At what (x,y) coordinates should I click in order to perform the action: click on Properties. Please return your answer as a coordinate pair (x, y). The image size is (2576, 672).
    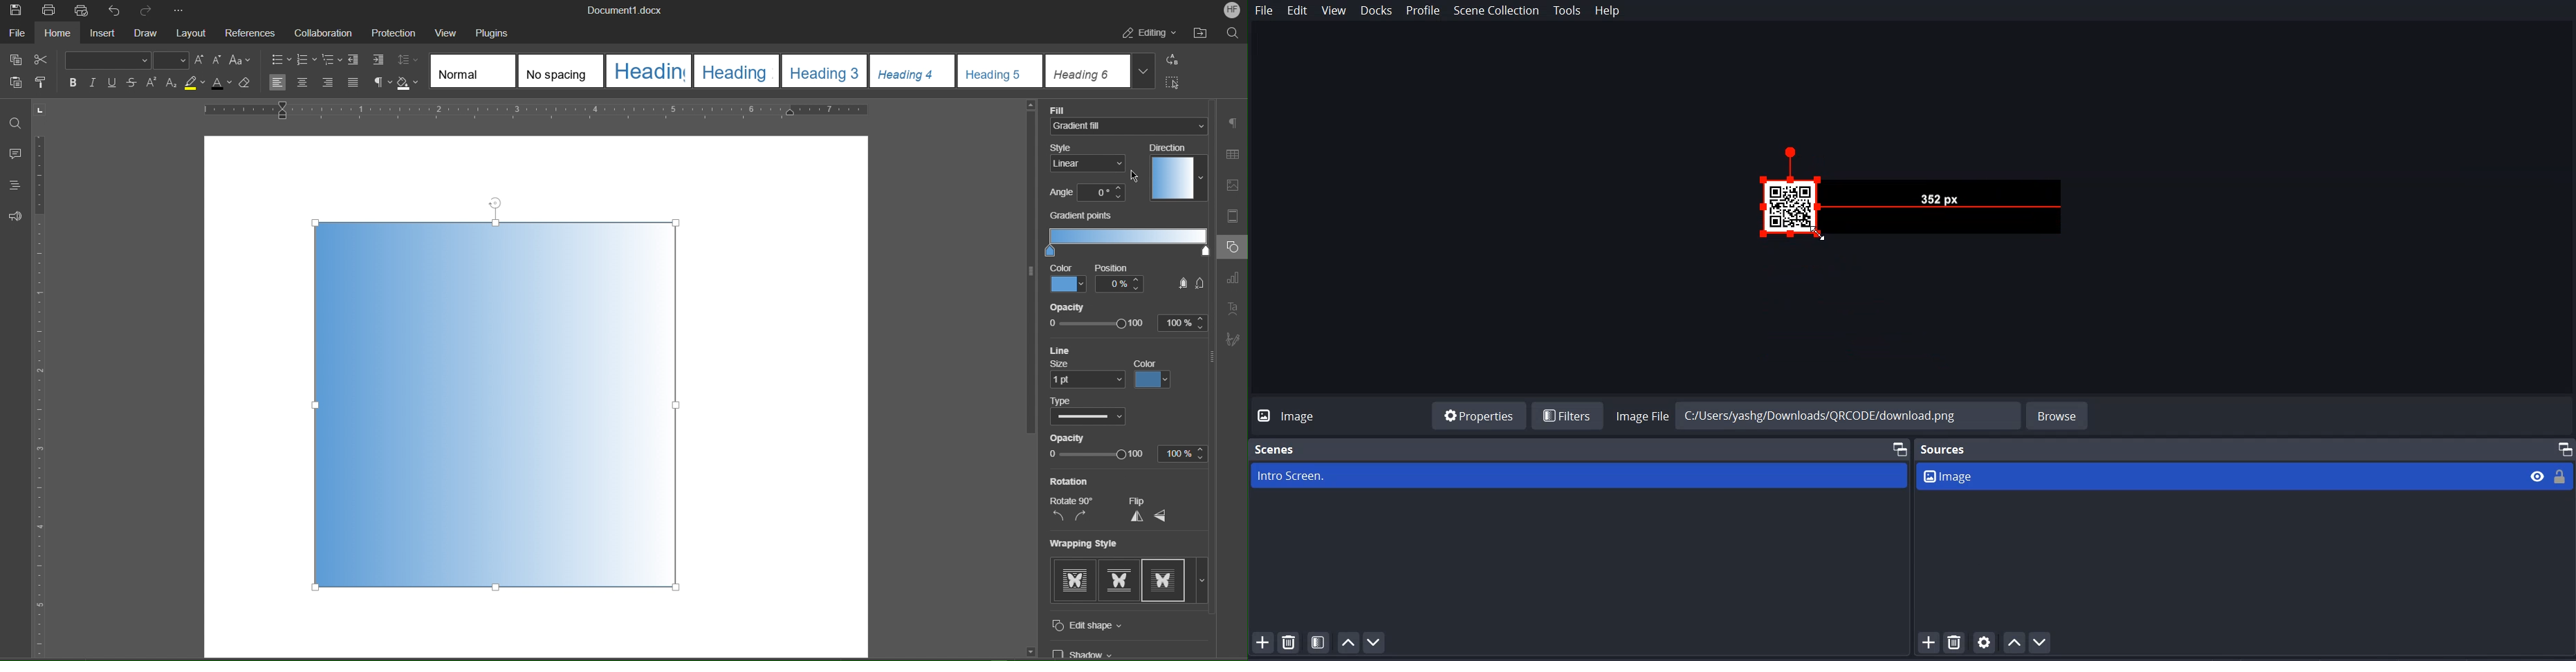
    Looking at the image, I should click on (1479, 415).